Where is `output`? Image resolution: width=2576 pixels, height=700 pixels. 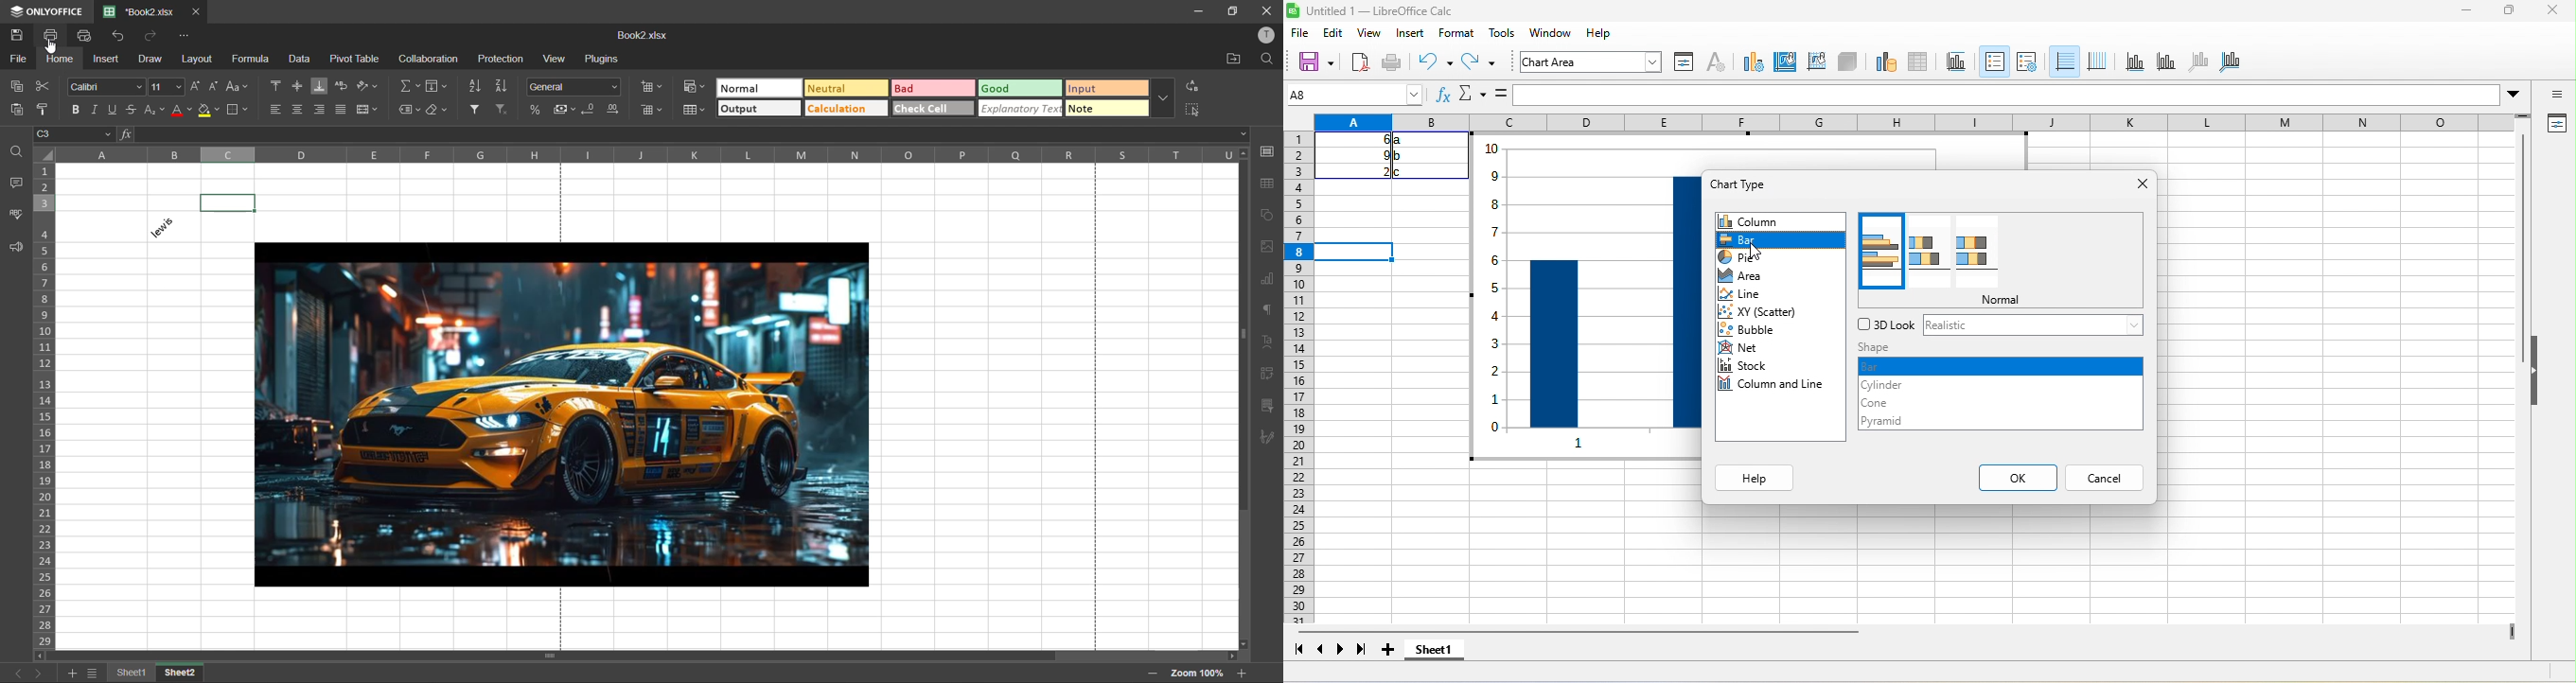 output is located at coordinates (762, 110).